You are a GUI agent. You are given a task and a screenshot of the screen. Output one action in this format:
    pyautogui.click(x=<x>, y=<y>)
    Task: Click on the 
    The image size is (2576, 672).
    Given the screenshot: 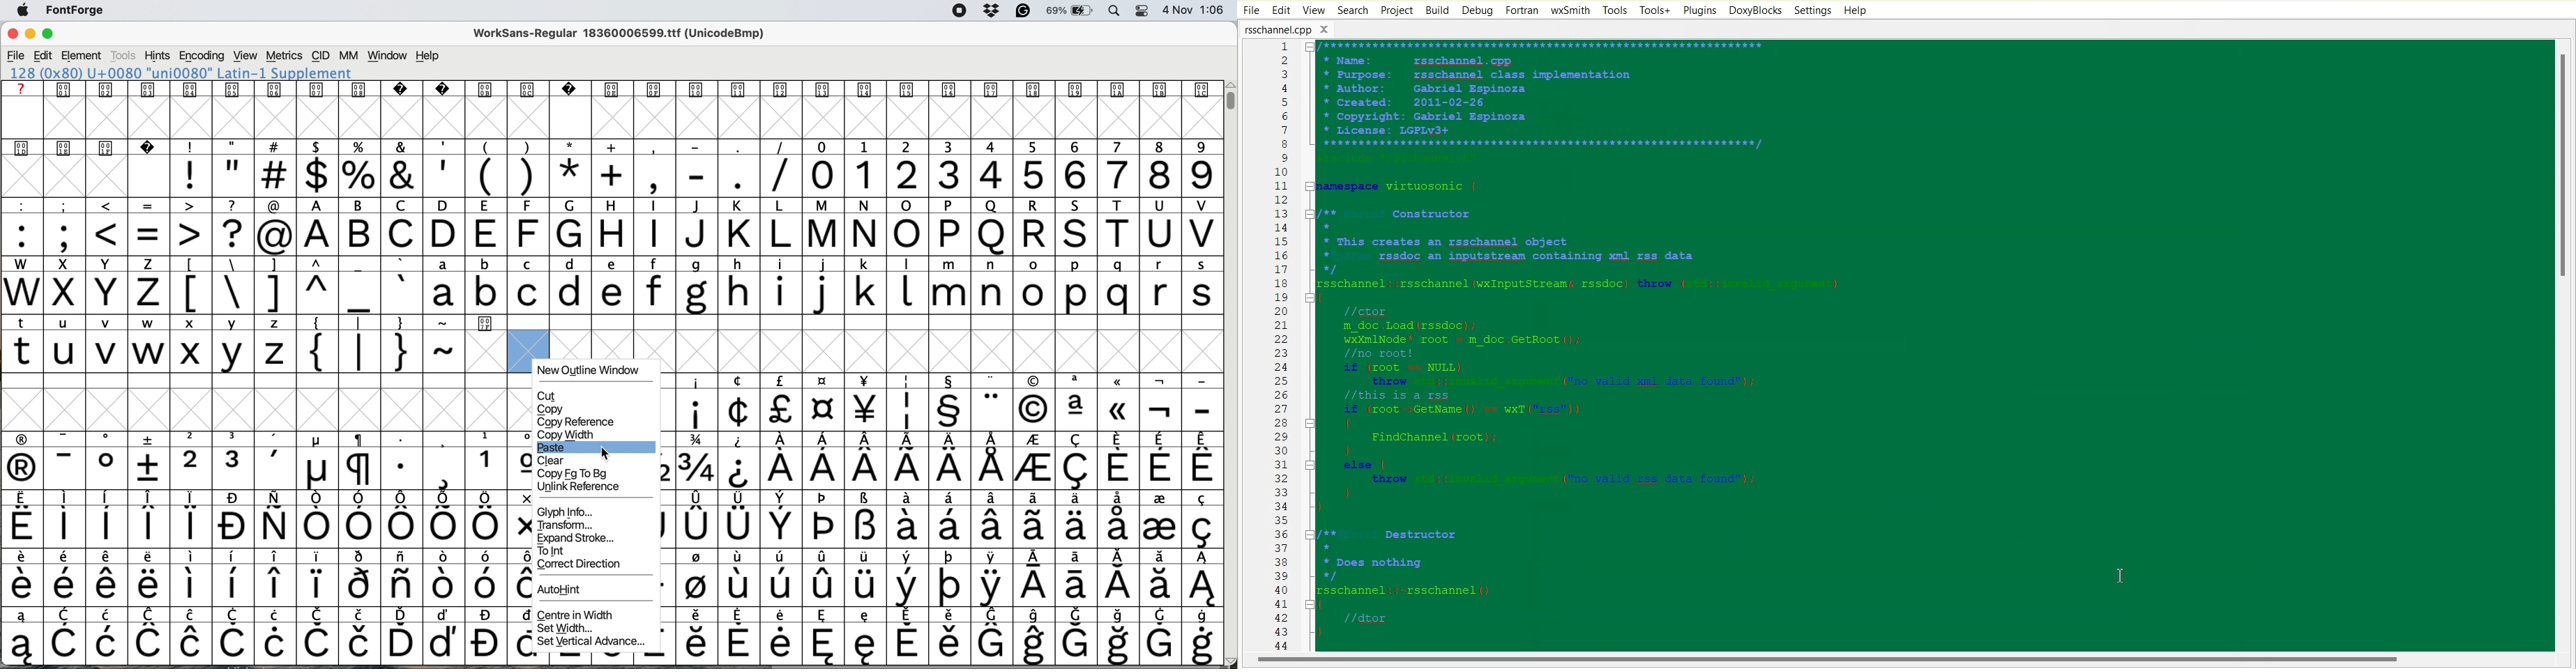 What is the action you would take?
    pyautogui.click(x=550, y=410)
    